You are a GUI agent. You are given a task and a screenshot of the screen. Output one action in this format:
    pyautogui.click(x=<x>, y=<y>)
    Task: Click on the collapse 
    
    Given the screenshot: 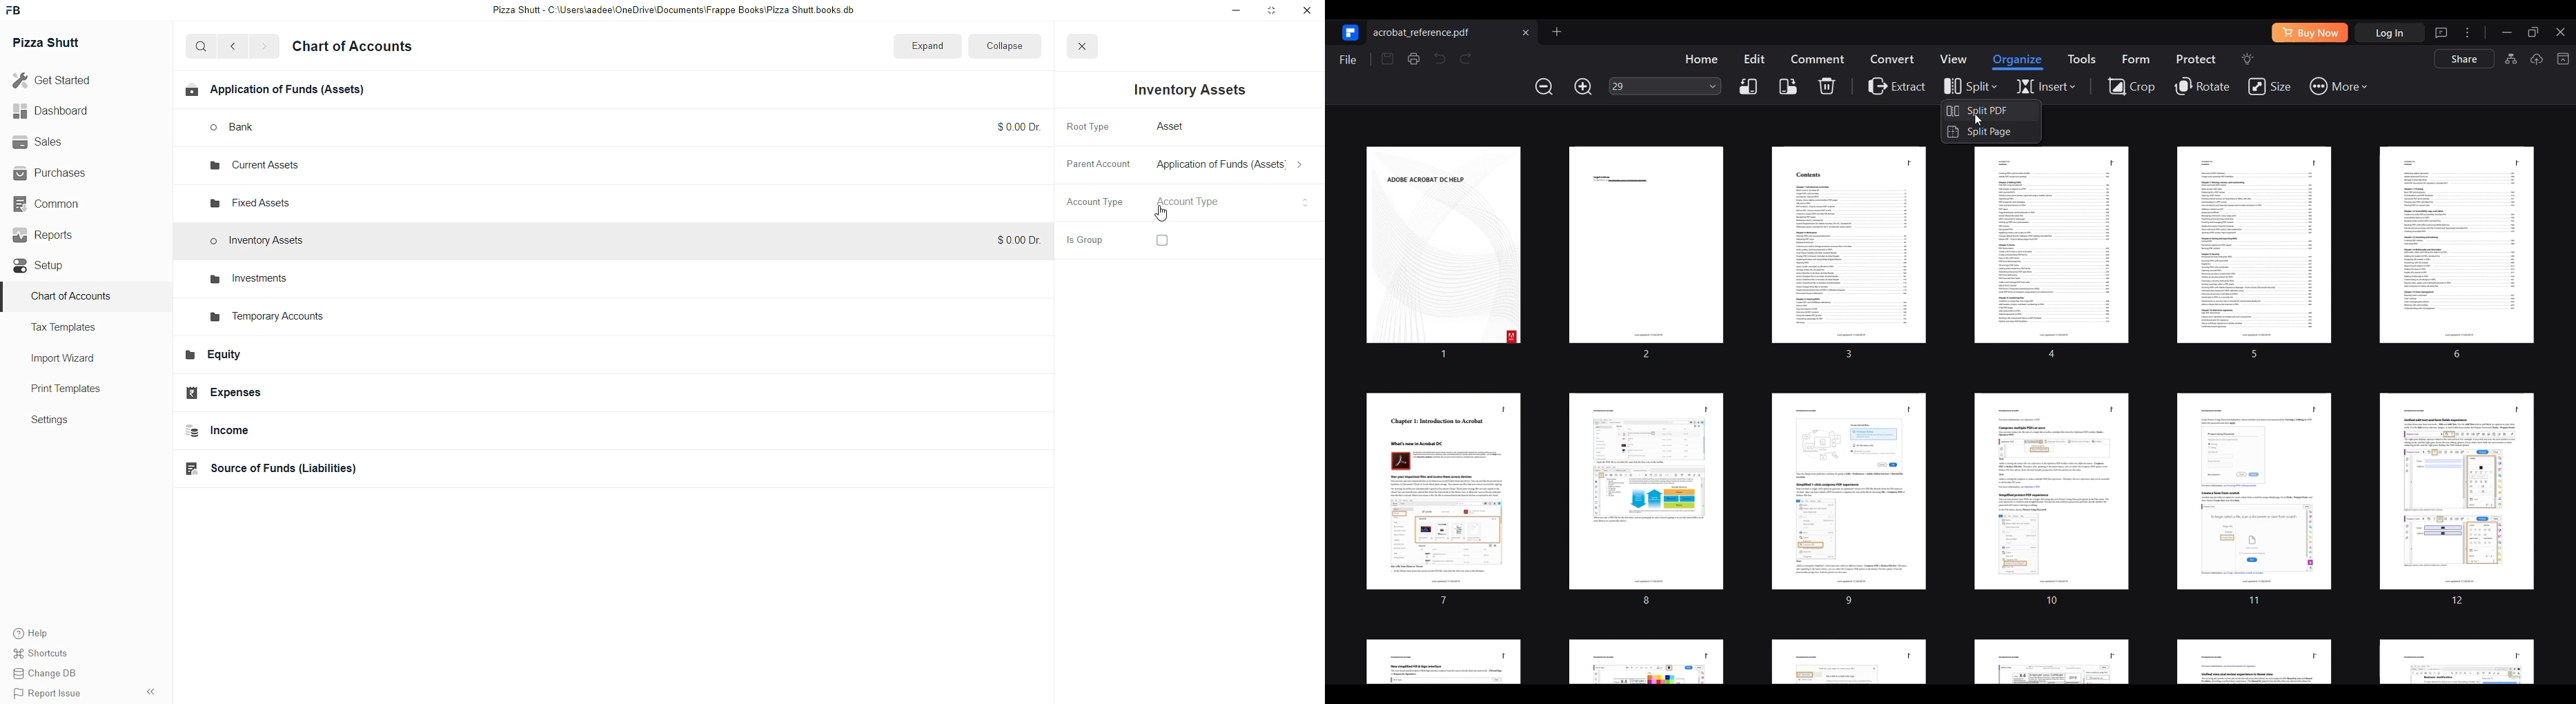 What is the action you would take?
    pyautogui.click(x=1001, y=46)
    